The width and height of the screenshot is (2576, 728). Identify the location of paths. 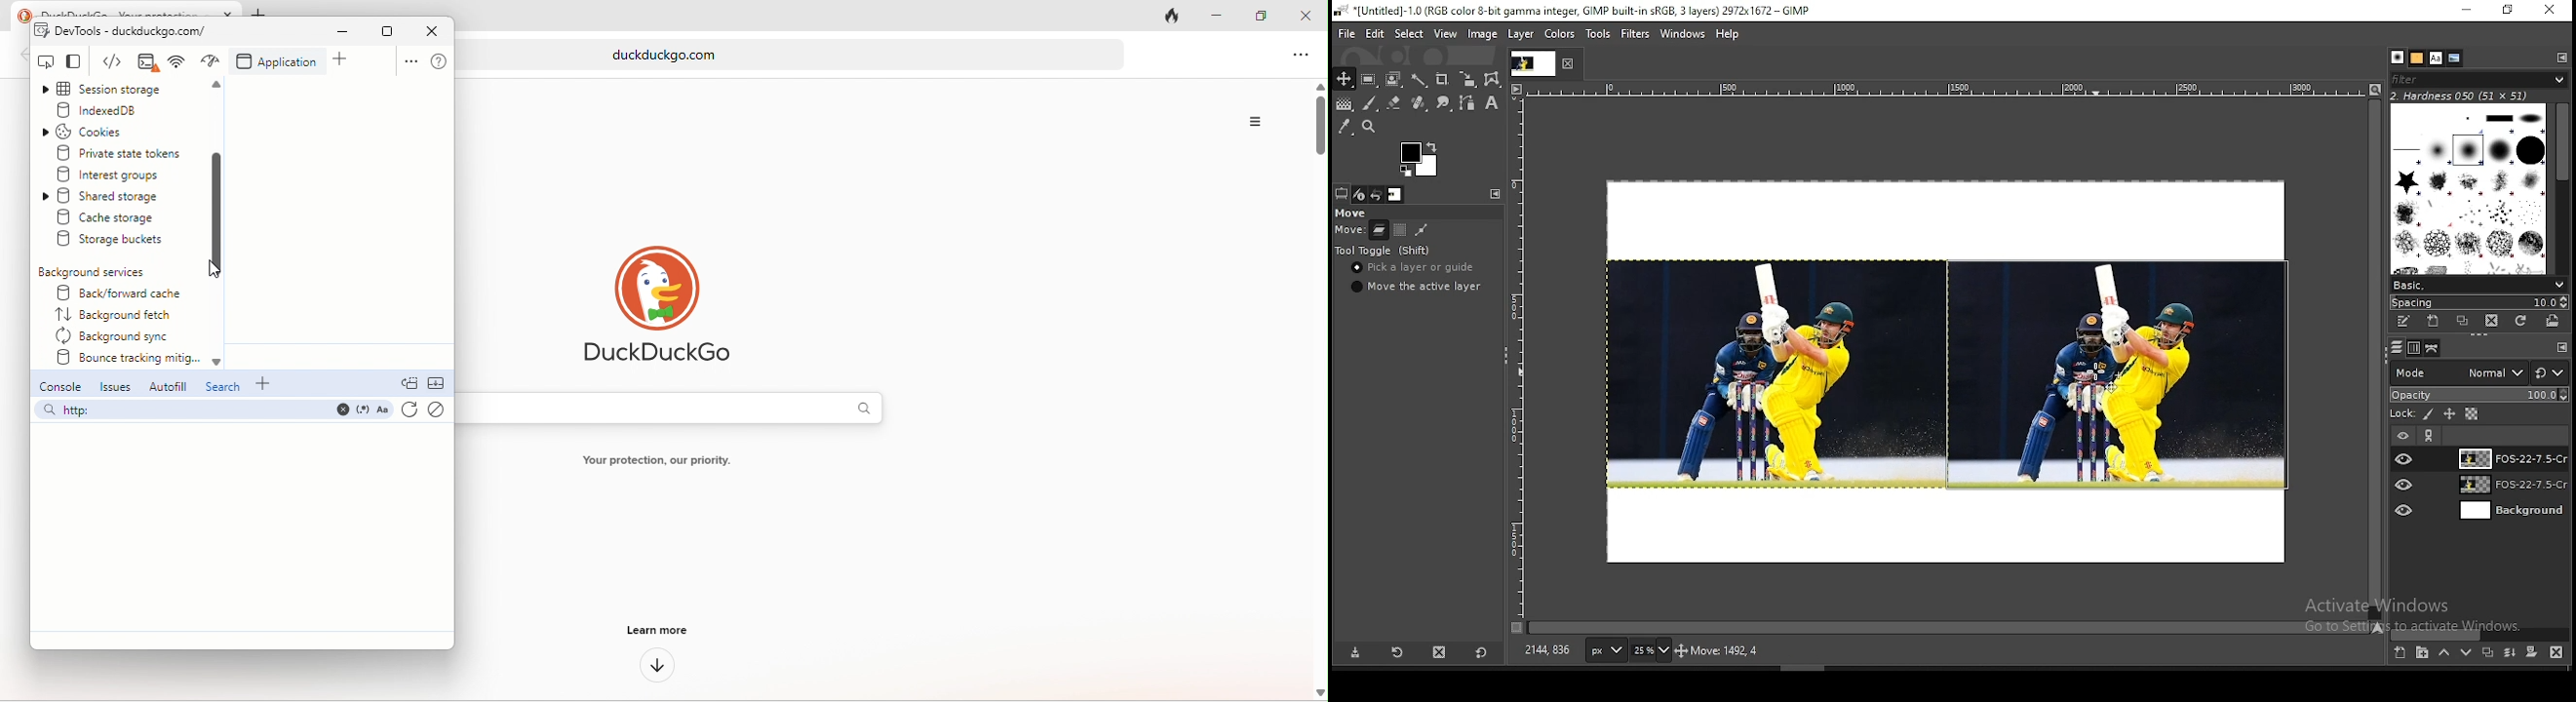
(2434, 348).